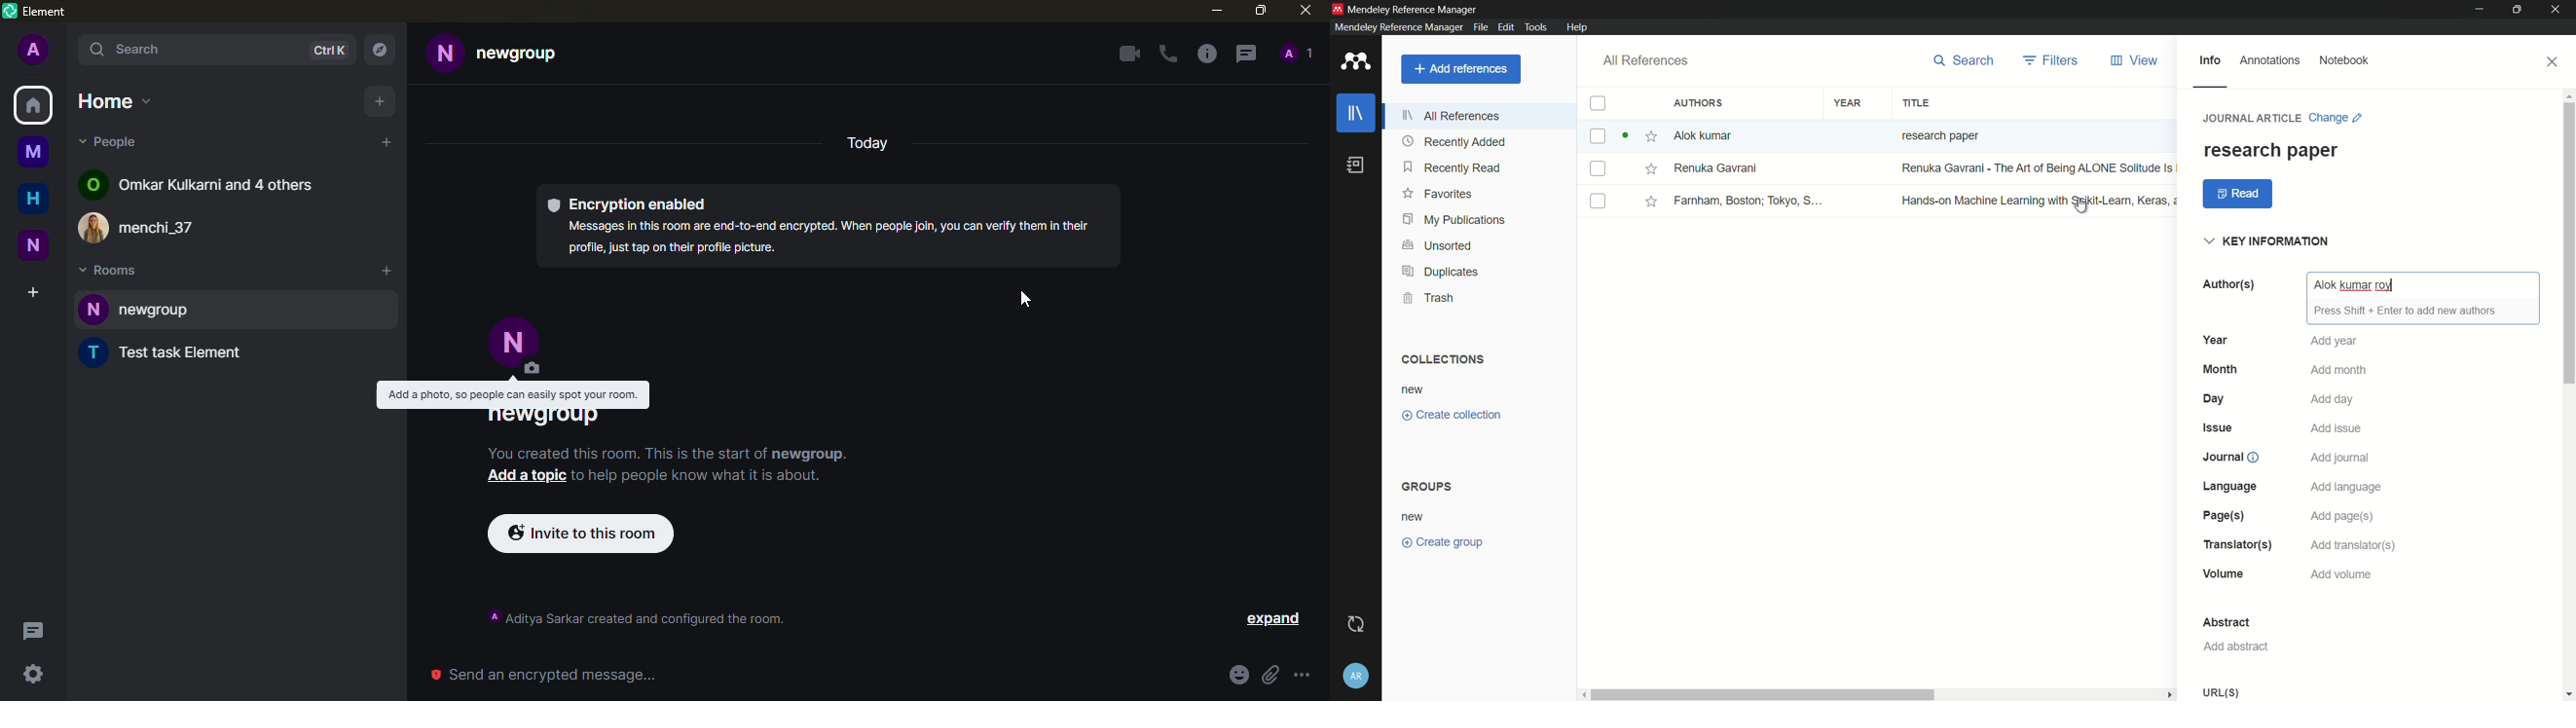 The height and width of the screenshot is (728, 2576). Describe the element at coordinates (2270, 60) in the screenshot. I see `annotations` at that location.